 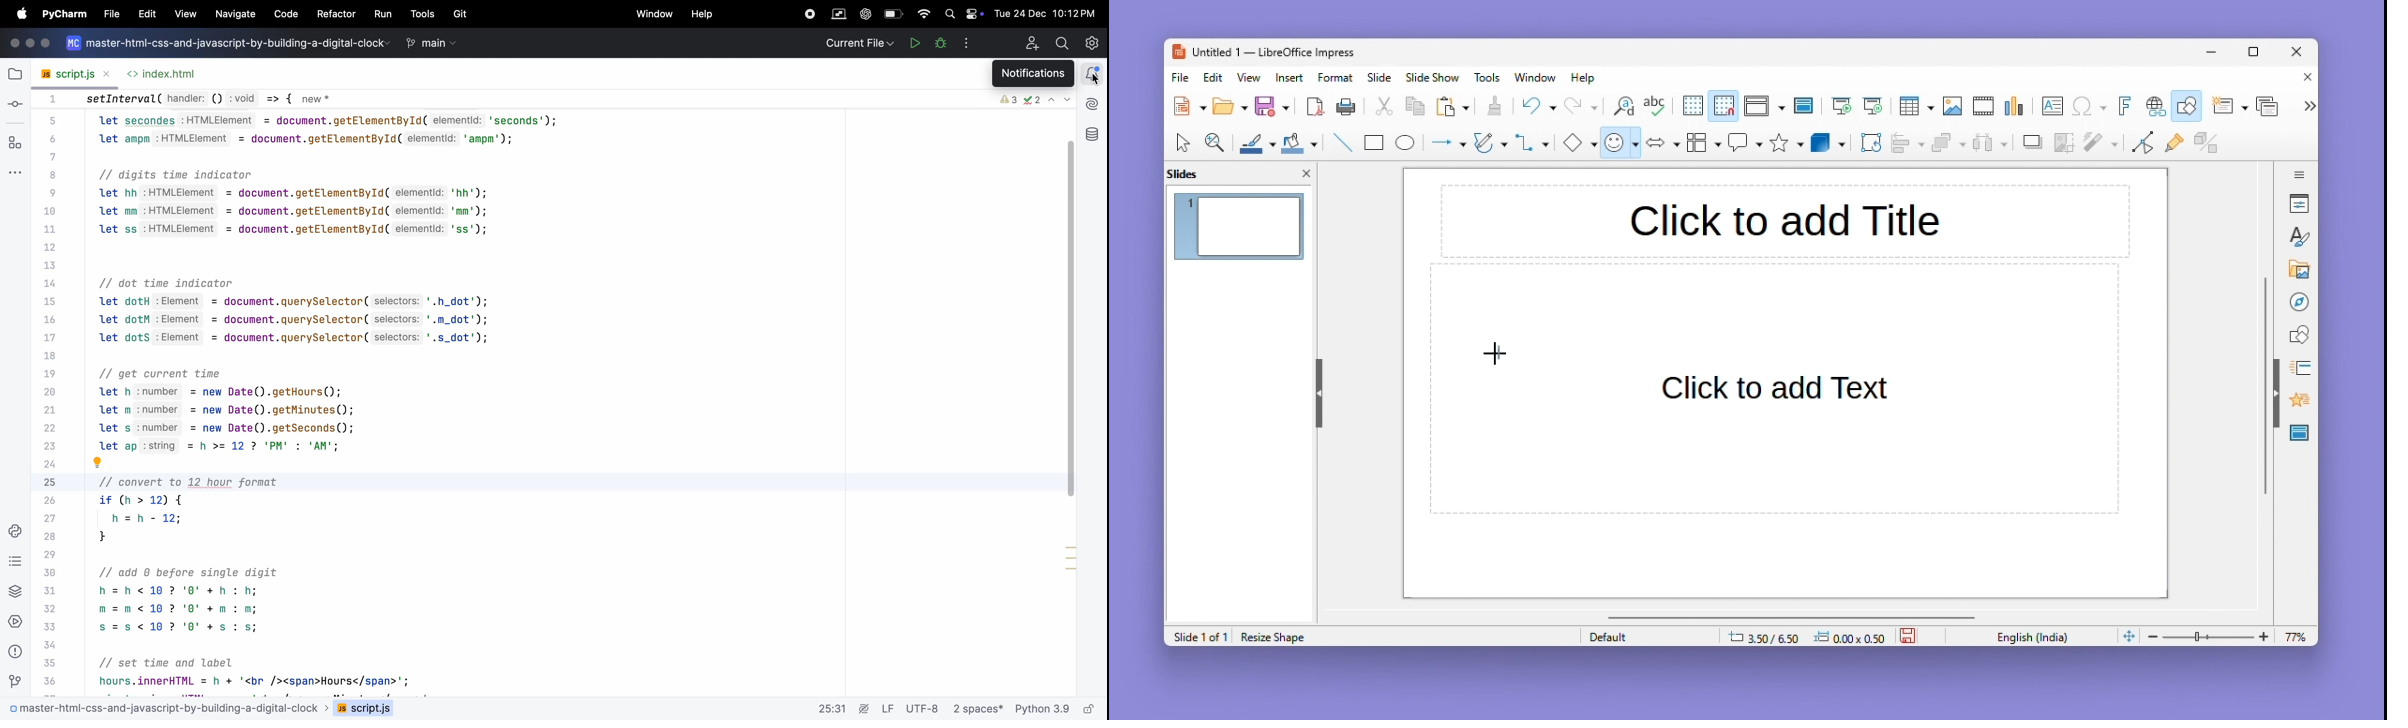 What do you see at coordinates (1983, 107) in the screenshot?
I see `Video` at bounding box center [1983, 107].